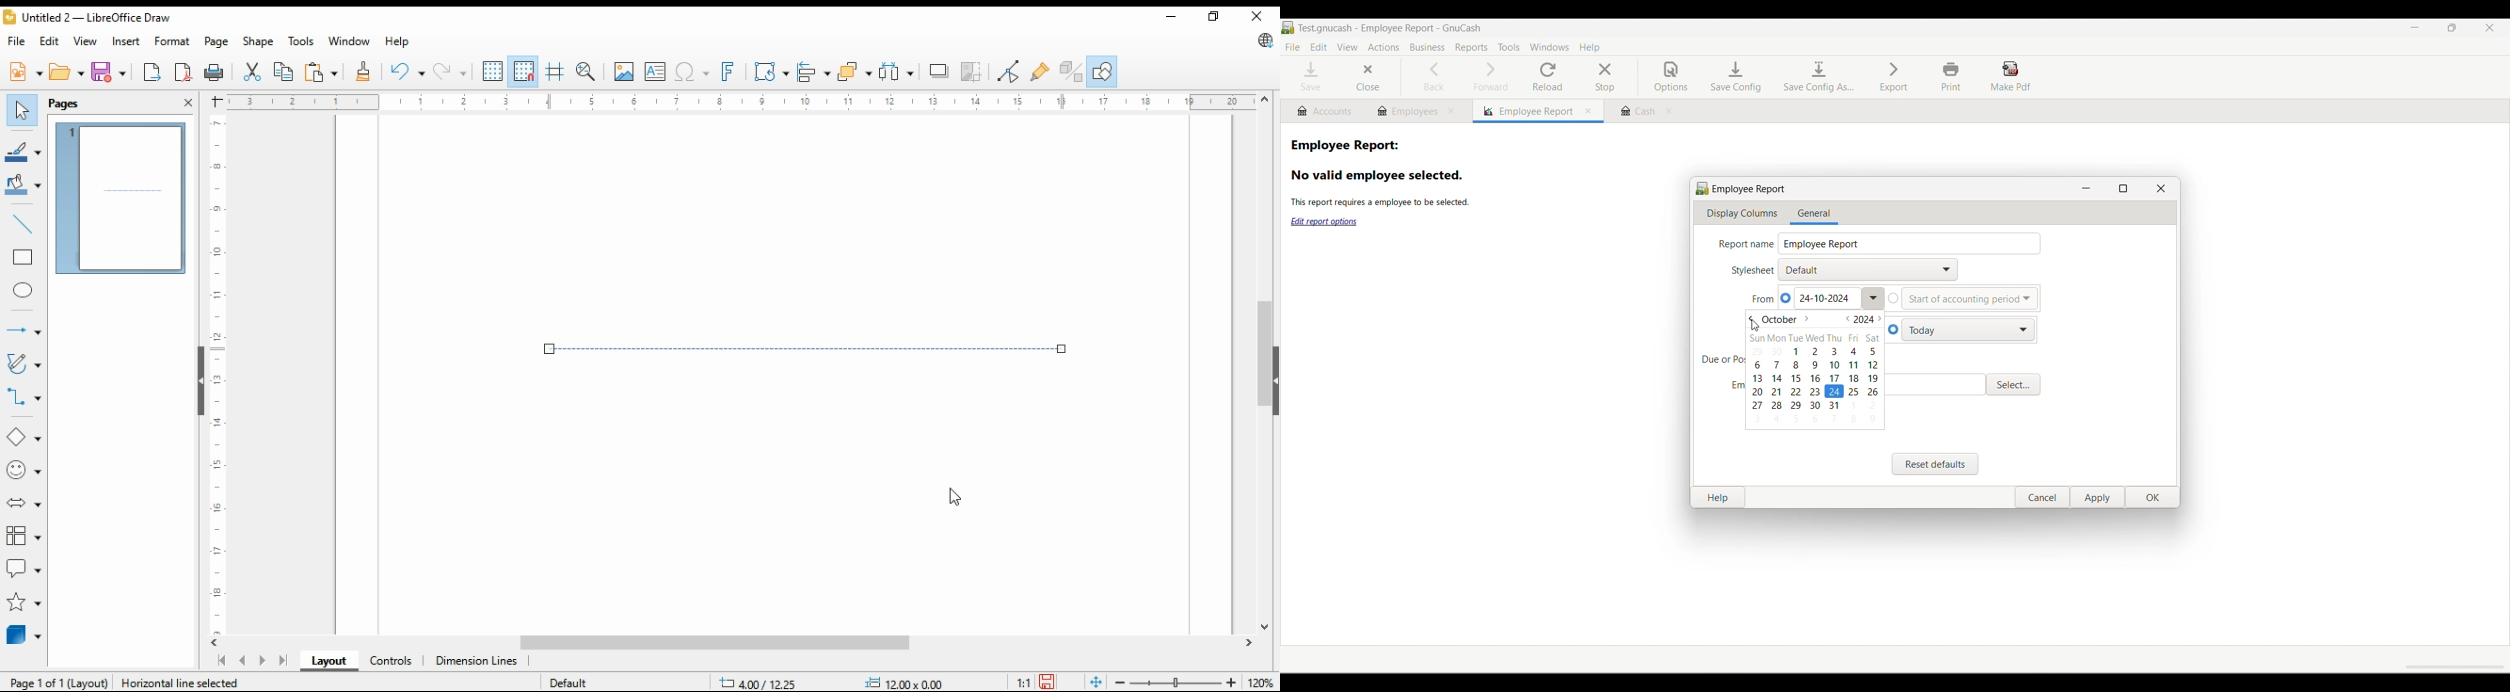  Describe the element at coordinates (1023, 681) in the screenshot. I see `1:1` at that location.